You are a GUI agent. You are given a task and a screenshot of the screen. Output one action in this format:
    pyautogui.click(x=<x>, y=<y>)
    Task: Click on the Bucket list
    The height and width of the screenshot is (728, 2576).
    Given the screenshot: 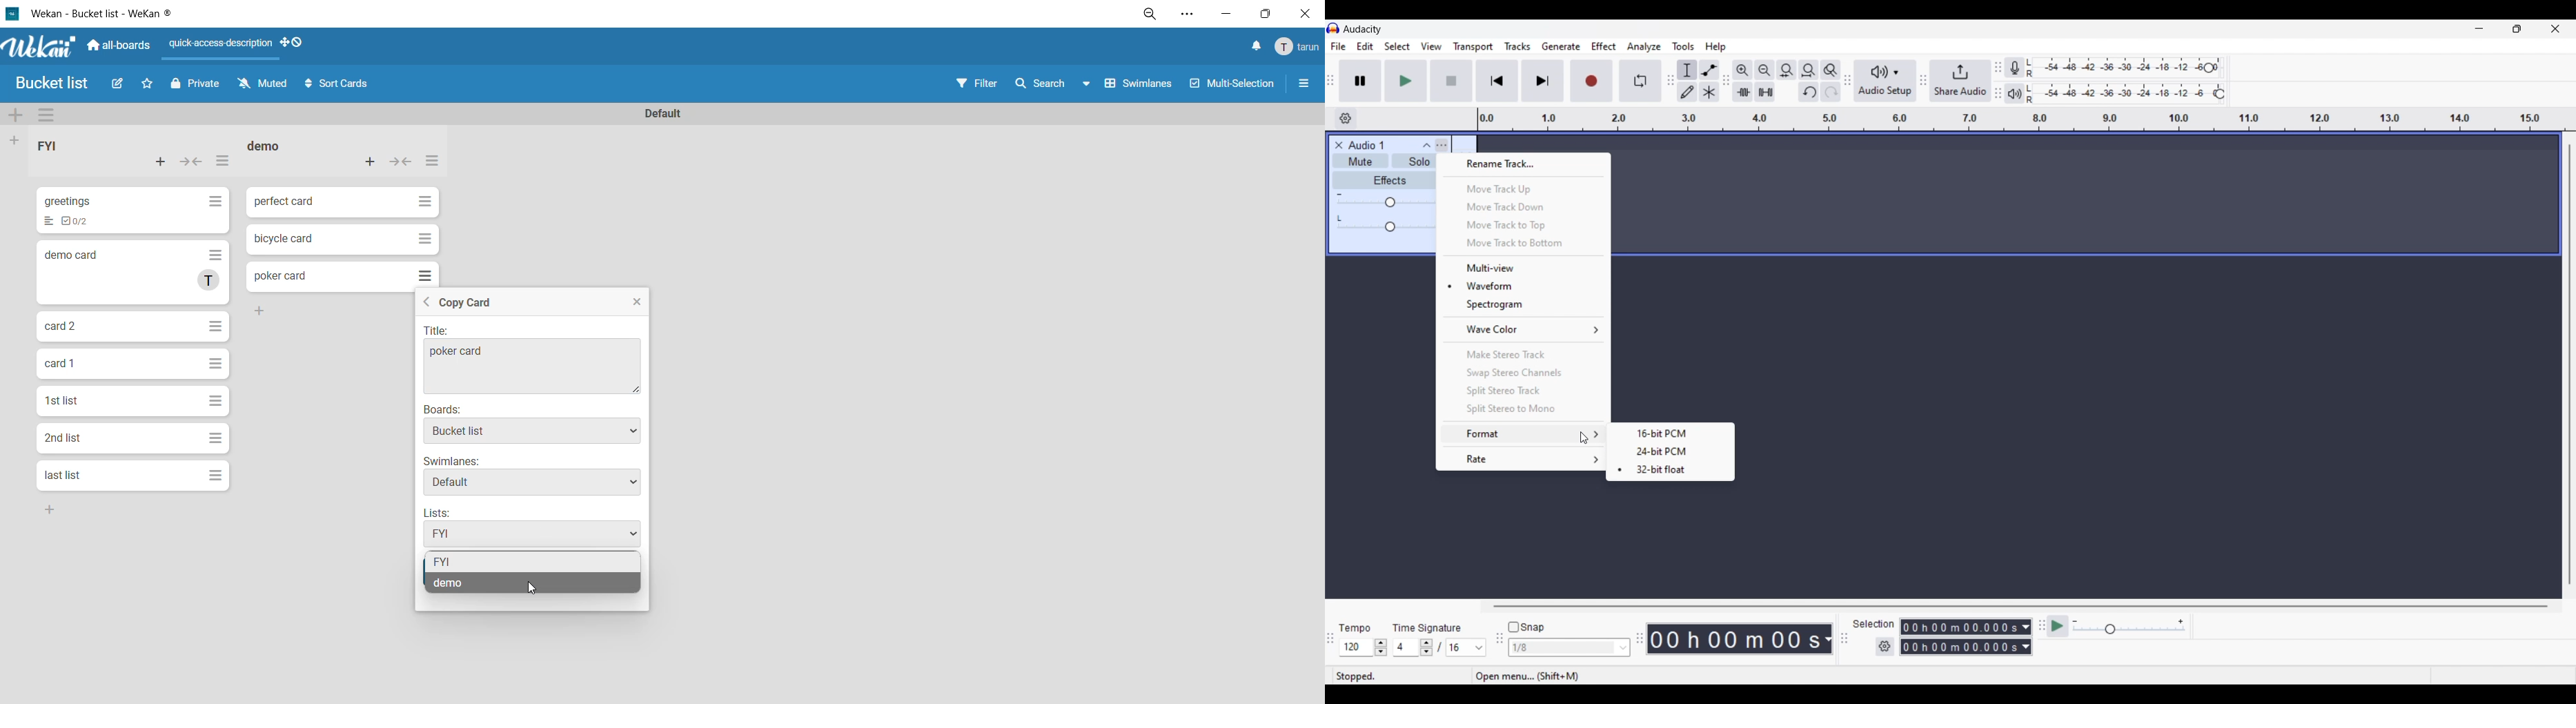 What is the action you would take?
    pyautogui.click(x=56, y=84)
    